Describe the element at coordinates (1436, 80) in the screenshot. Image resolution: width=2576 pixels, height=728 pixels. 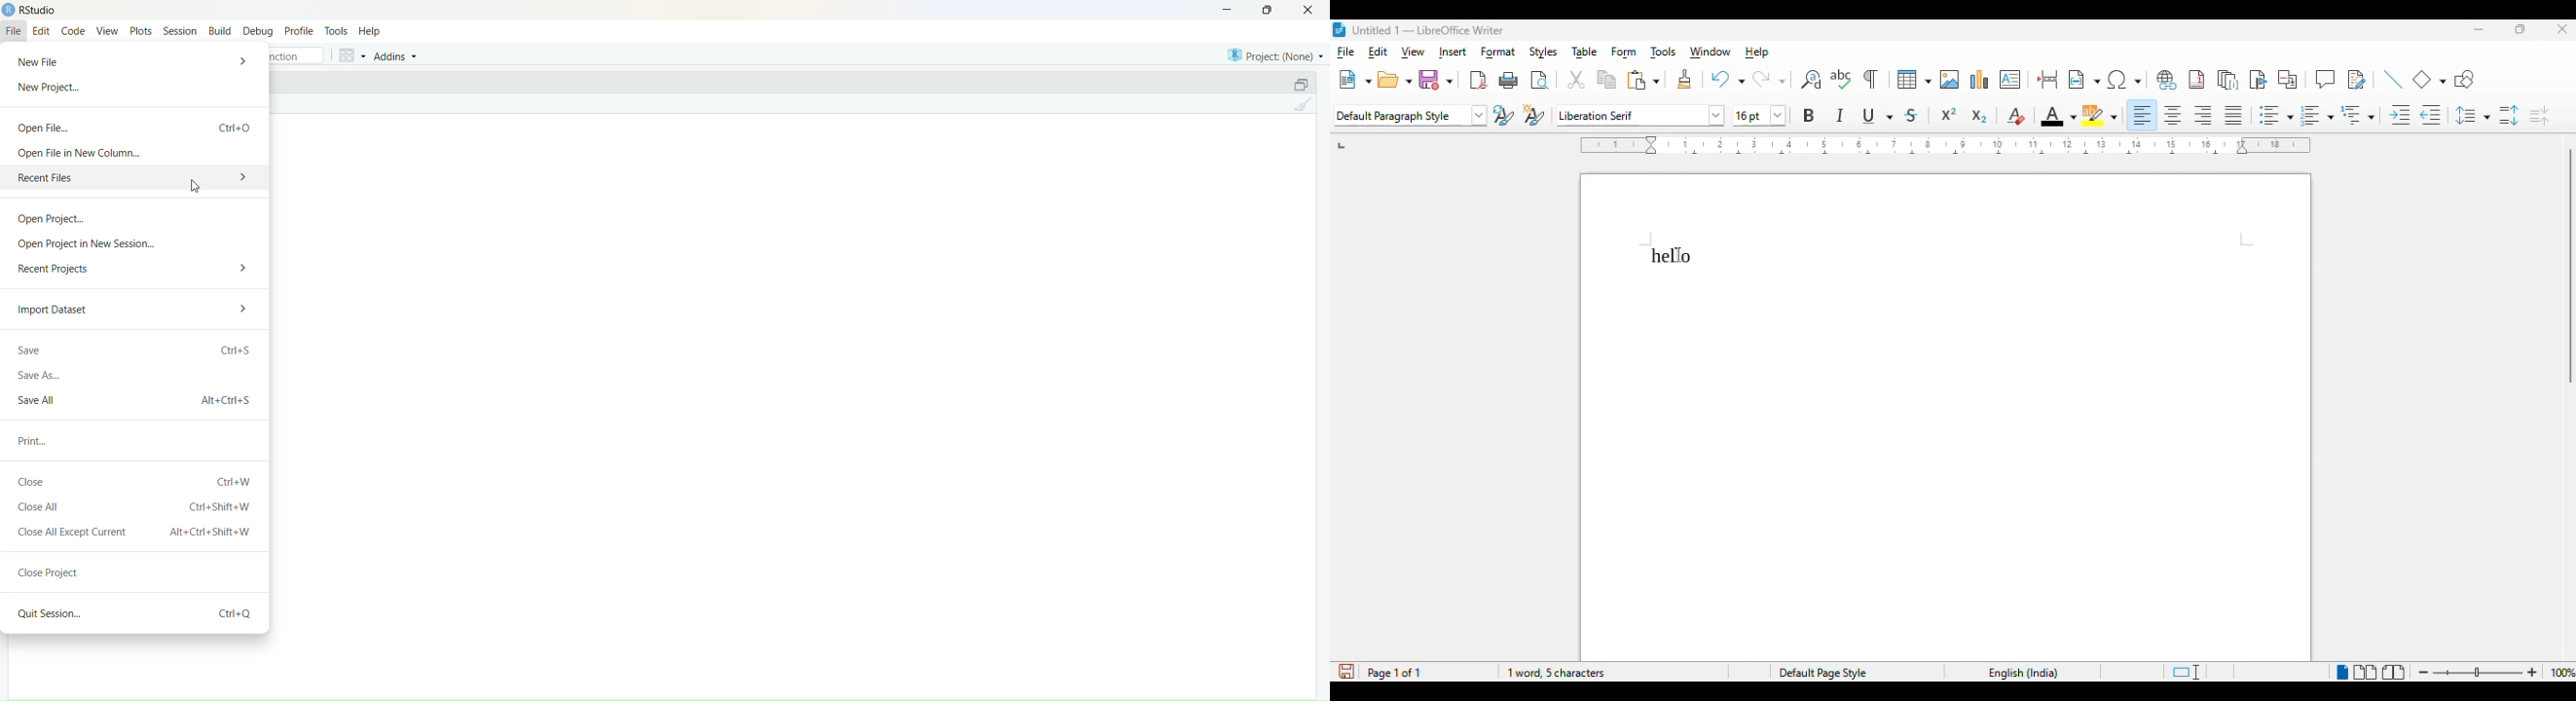
I see `save` at that location.